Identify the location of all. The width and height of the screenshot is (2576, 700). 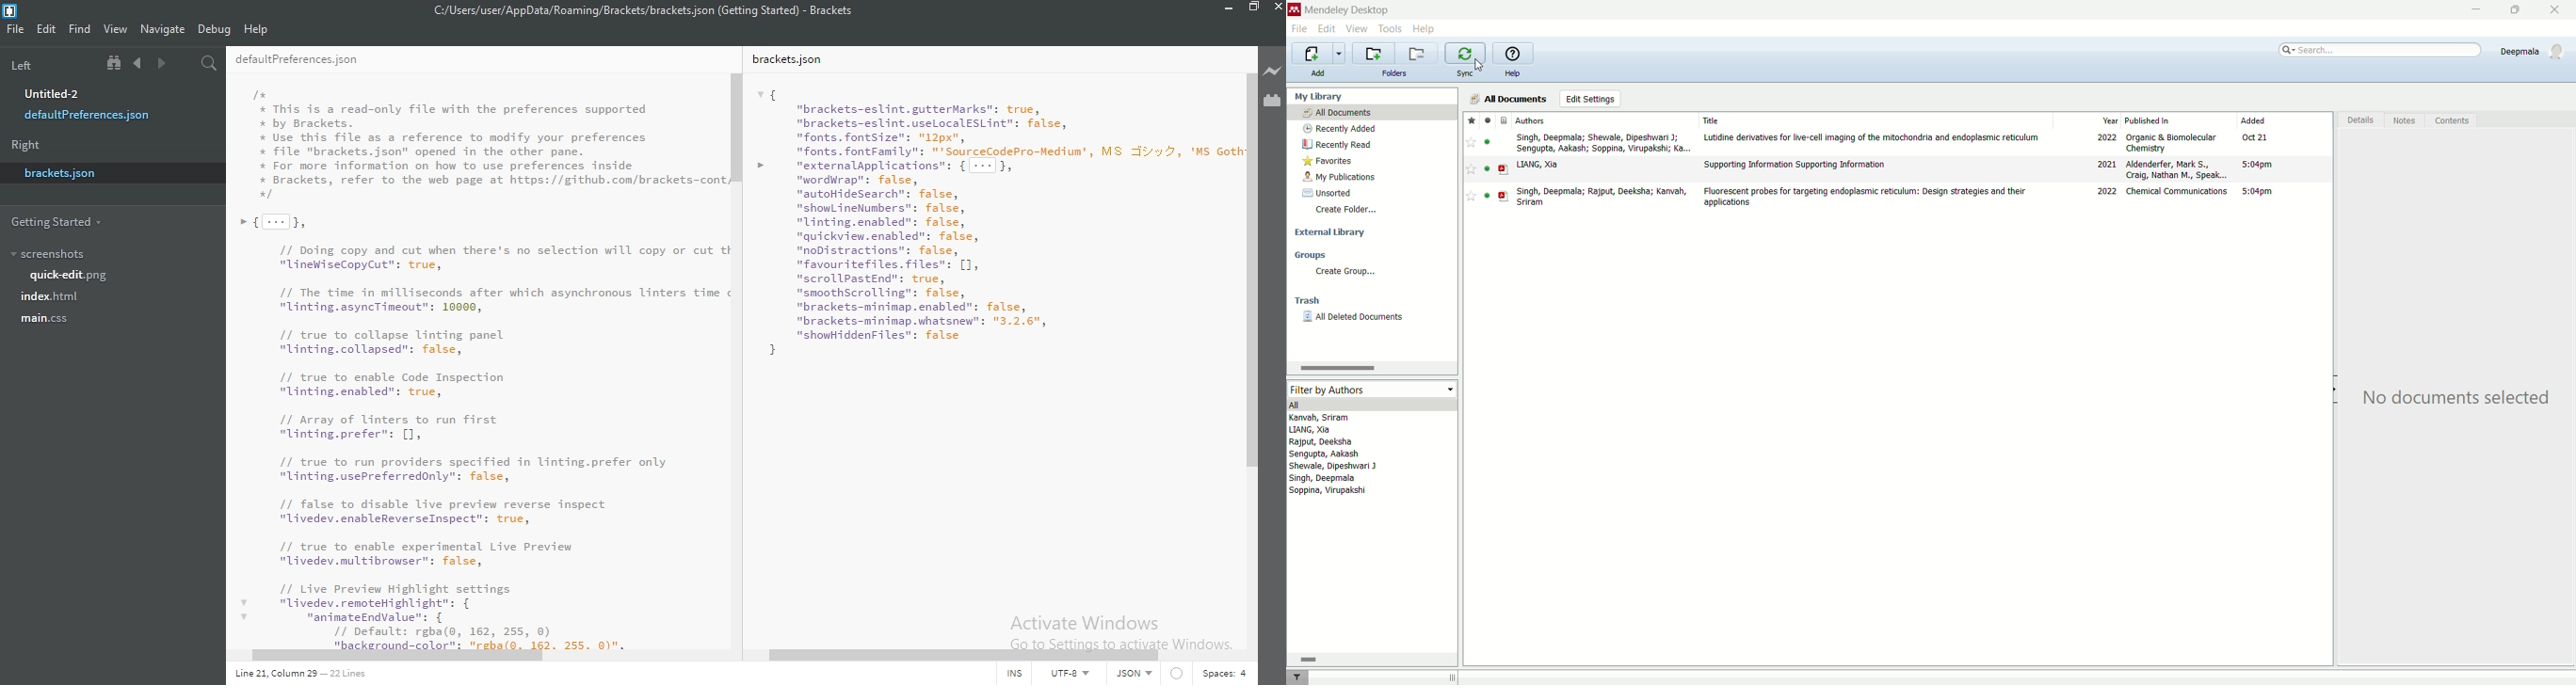
(1372, 404).